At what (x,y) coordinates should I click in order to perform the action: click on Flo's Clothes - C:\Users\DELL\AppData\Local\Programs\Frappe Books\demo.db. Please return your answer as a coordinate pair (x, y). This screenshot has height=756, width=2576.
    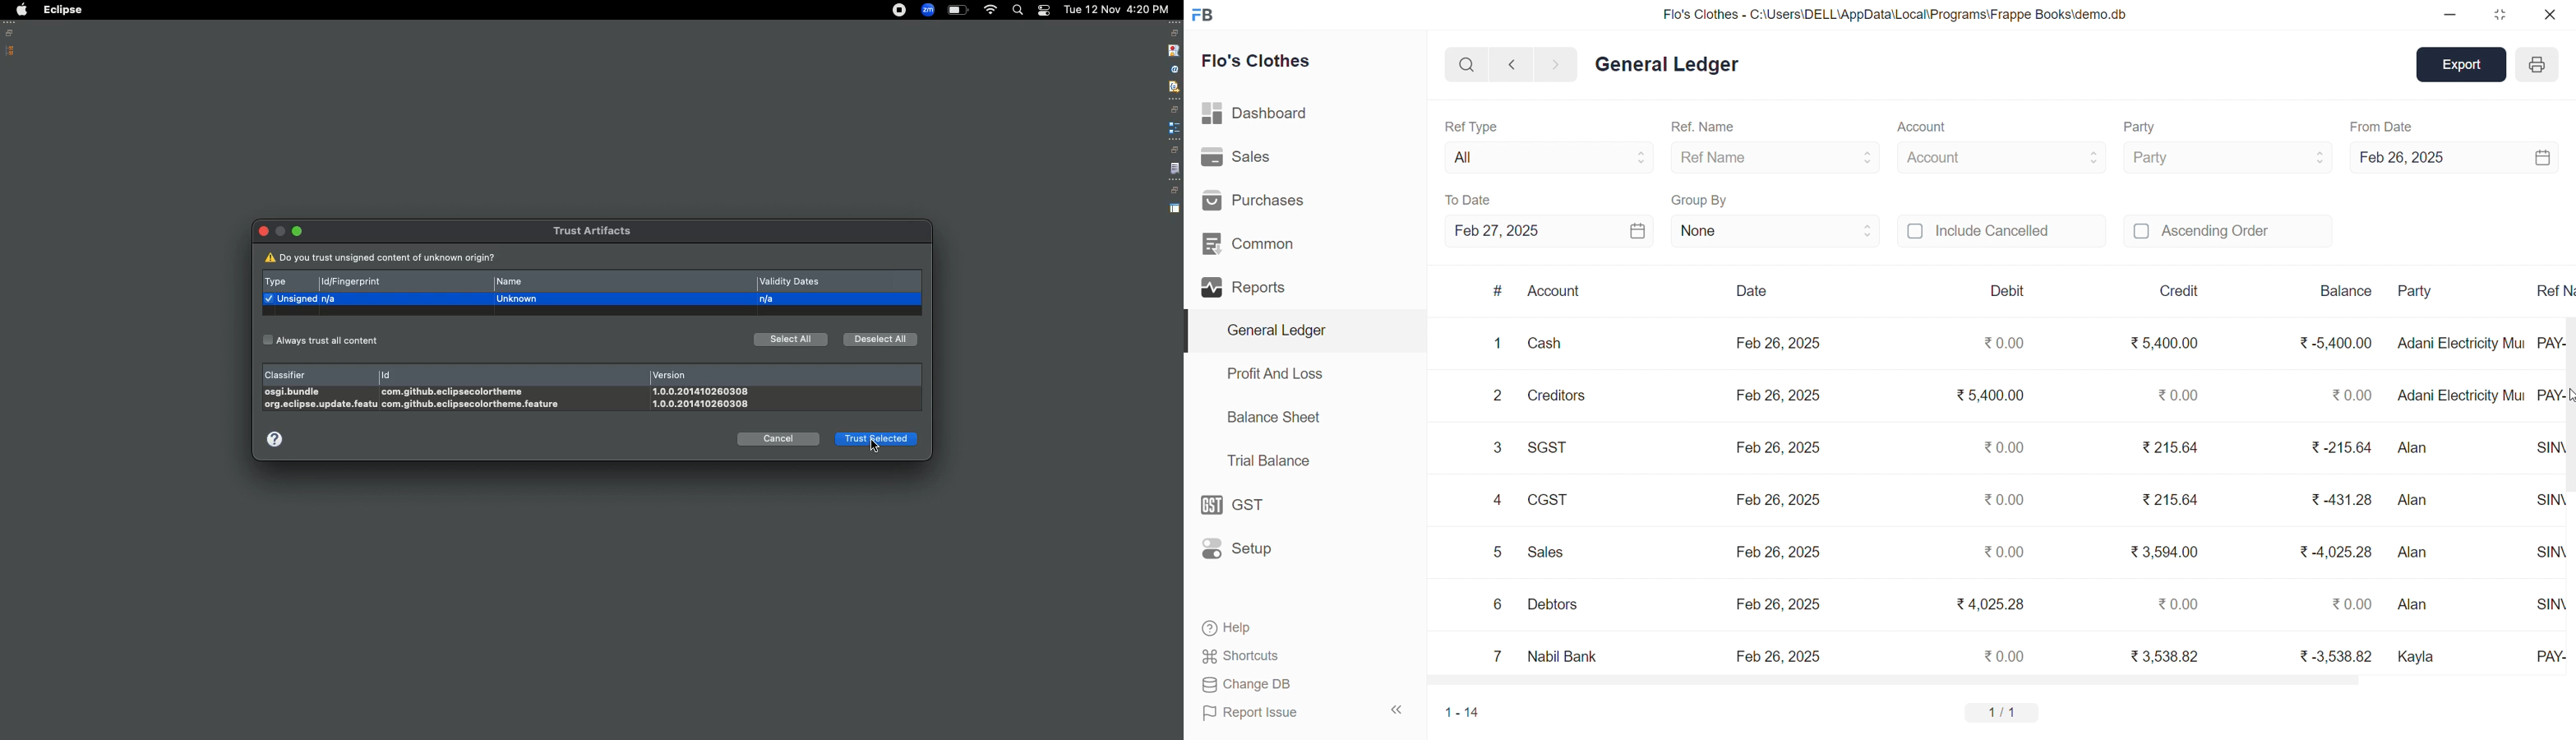
    Looking at the image, I should click on (1894, 13).